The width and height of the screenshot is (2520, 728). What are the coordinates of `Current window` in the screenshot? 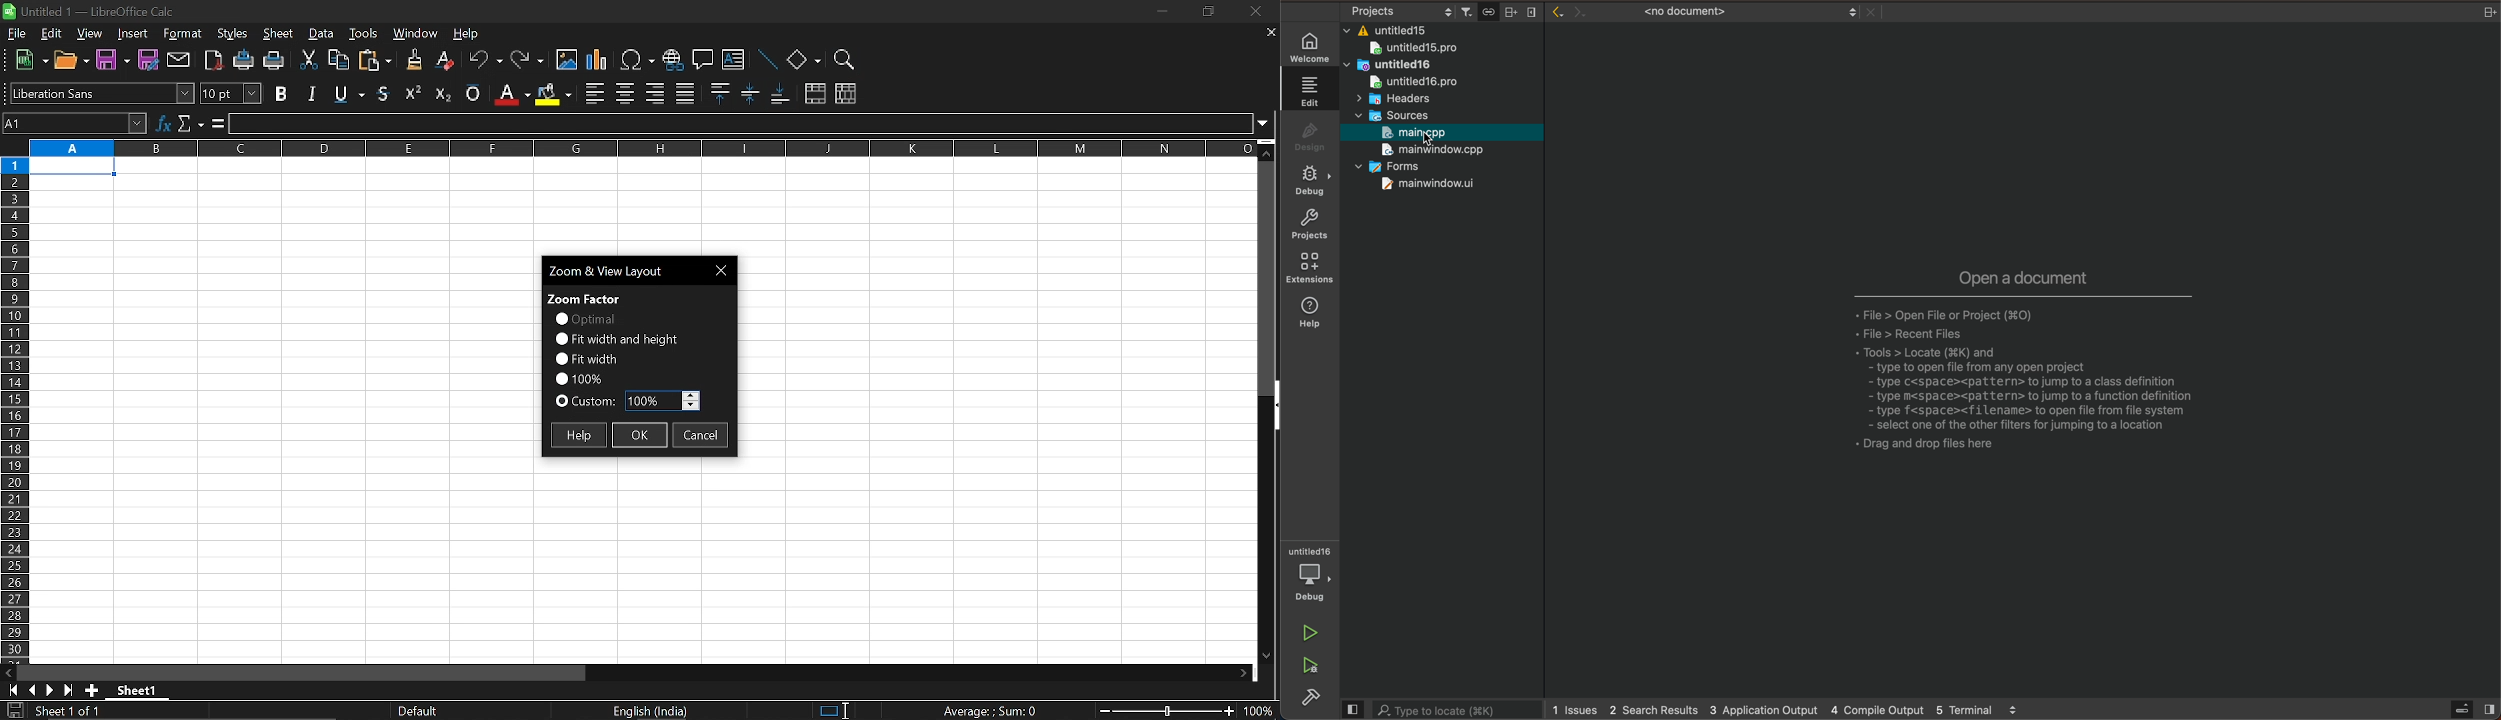 It's located at (97, 10).